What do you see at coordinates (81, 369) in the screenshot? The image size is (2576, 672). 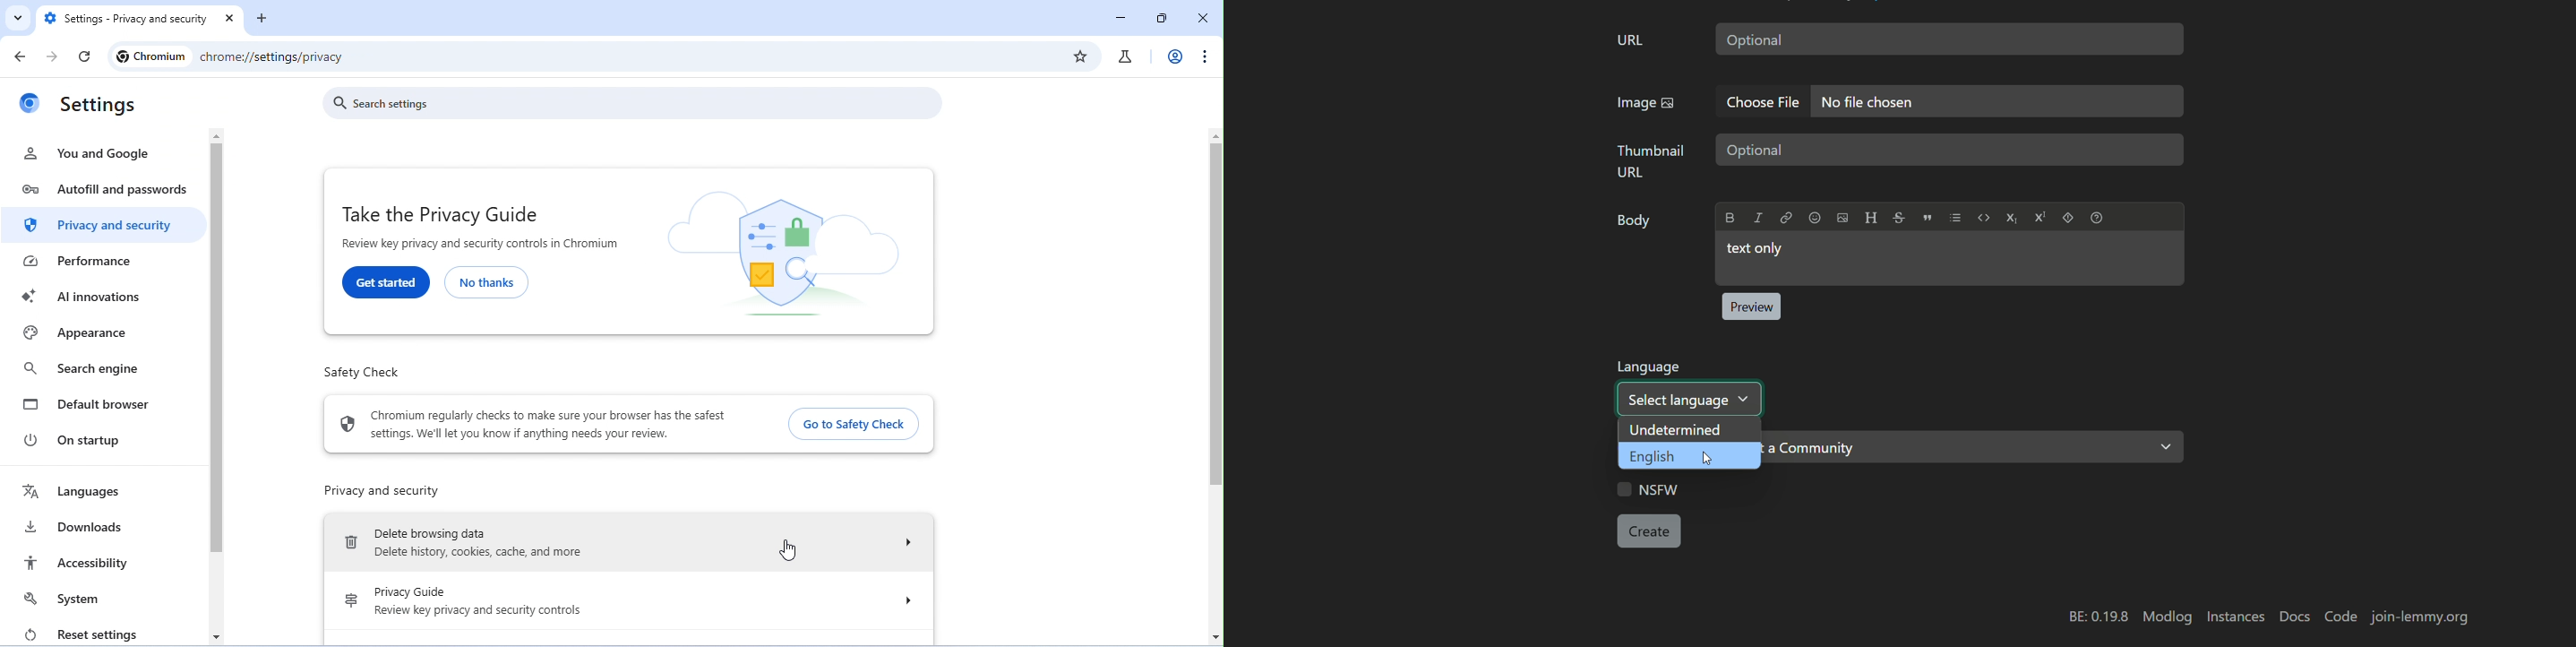 I see `search engine` at bounding box center [81, 369].